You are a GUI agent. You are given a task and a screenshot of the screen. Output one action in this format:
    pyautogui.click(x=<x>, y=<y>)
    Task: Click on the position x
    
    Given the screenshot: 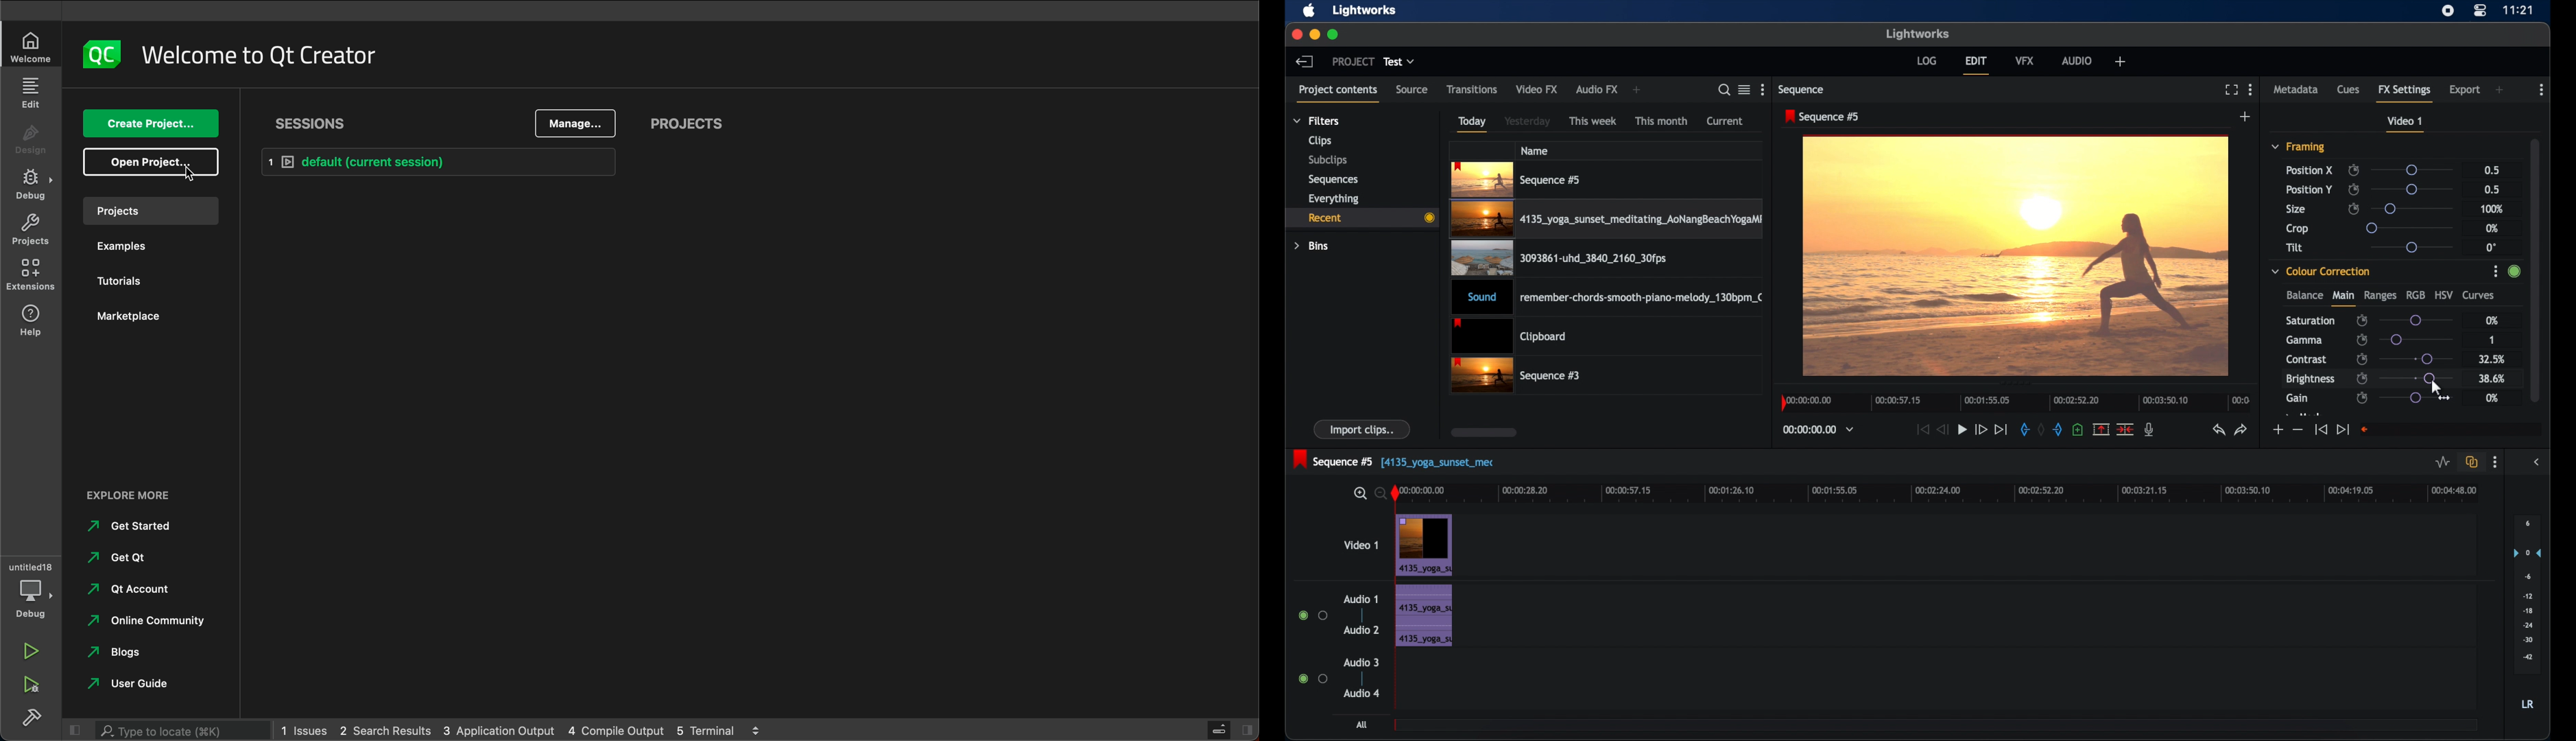 What is the action you would take?
    pyautogui.click(x=2309, y=170)
    